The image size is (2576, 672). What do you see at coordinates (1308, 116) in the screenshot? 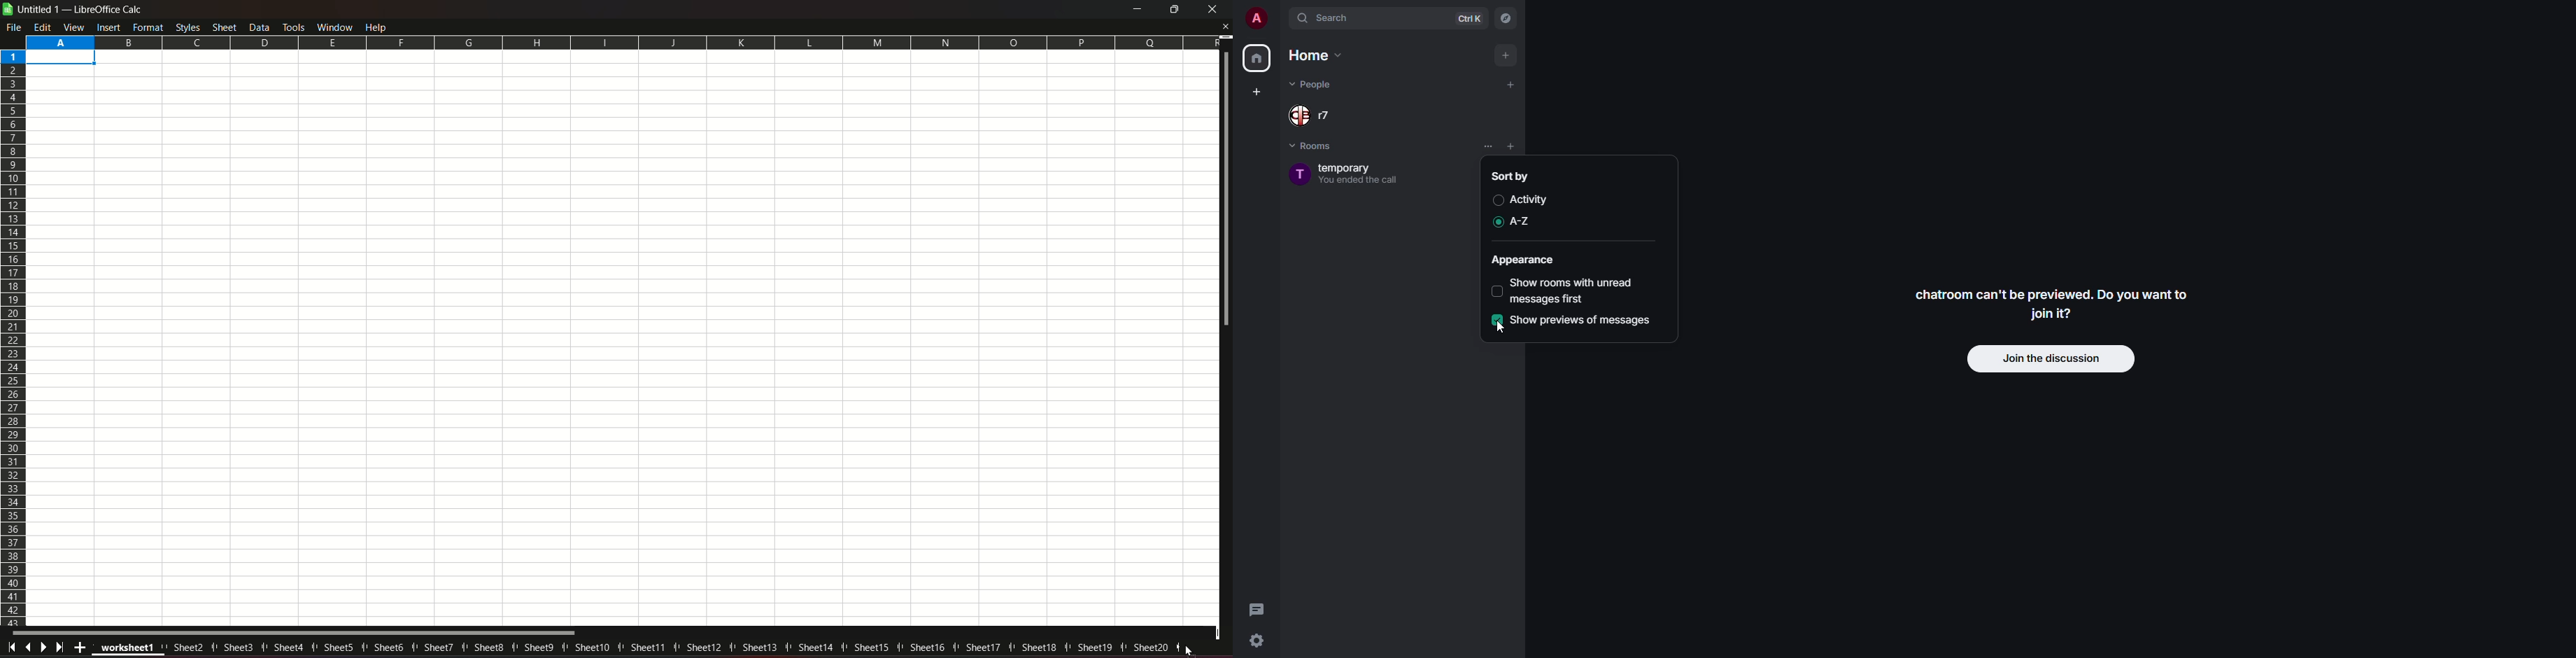
I see `people` at bounding box center [1308, 116].